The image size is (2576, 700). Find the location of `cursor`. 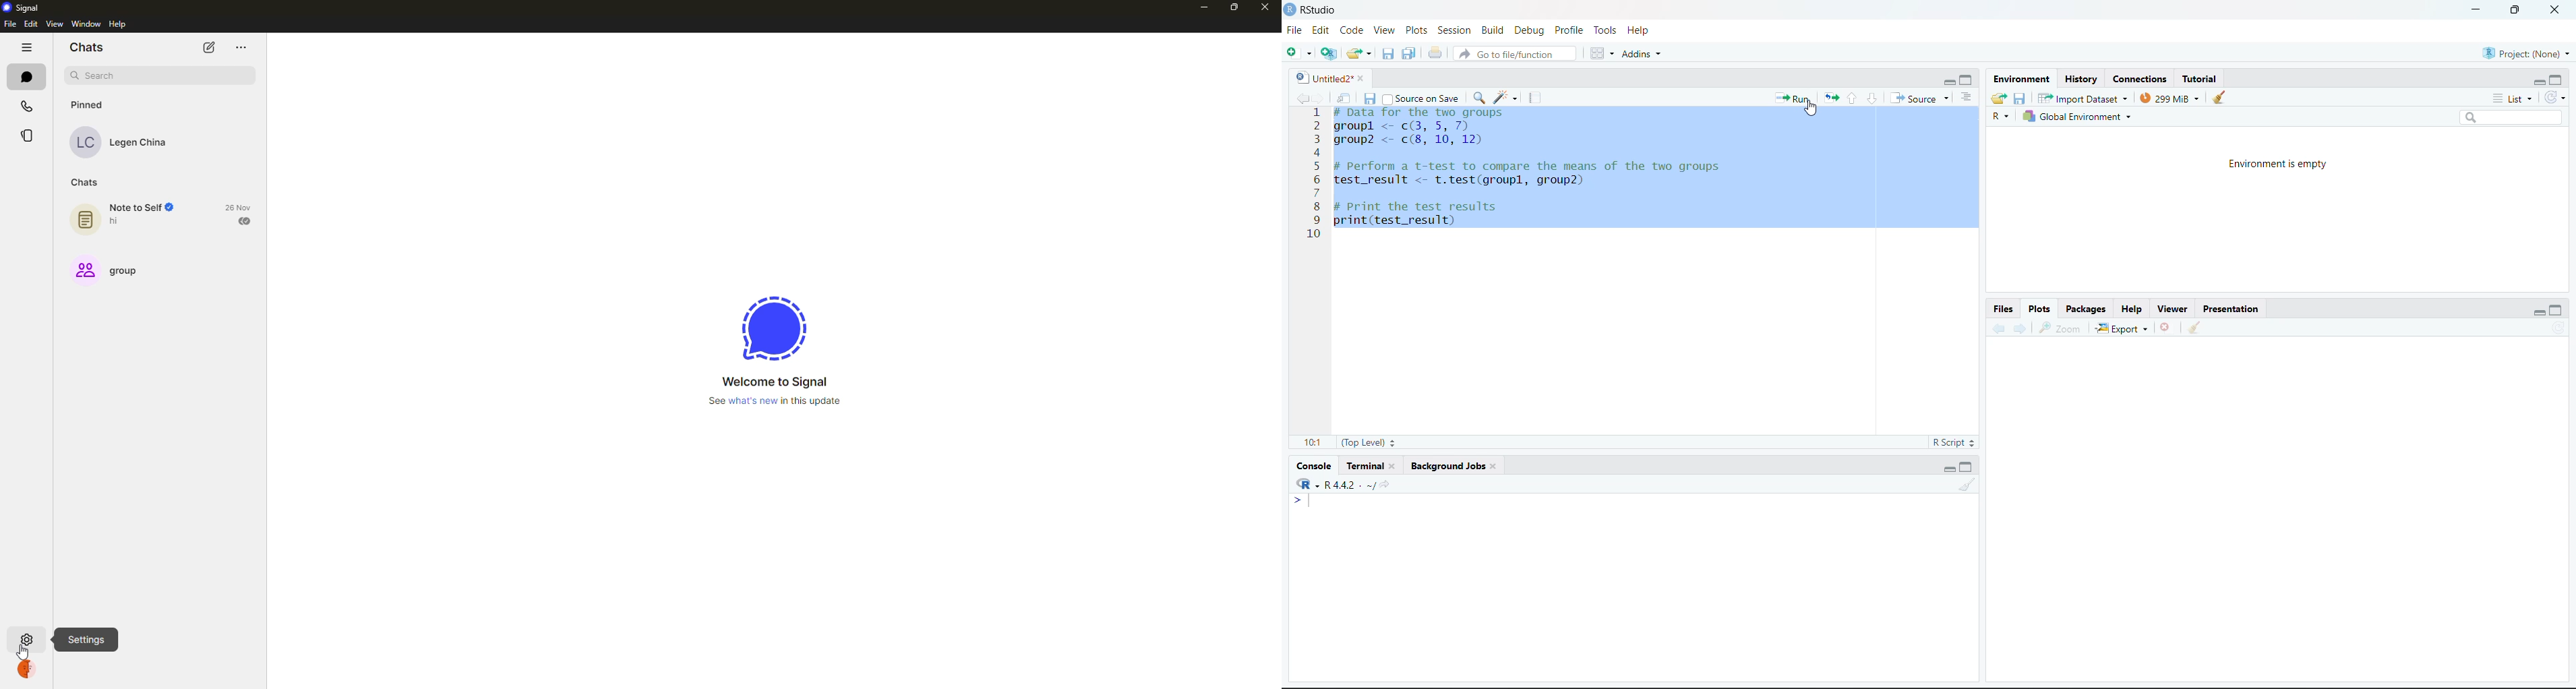

cursor is located at coordinates (1813, 108).